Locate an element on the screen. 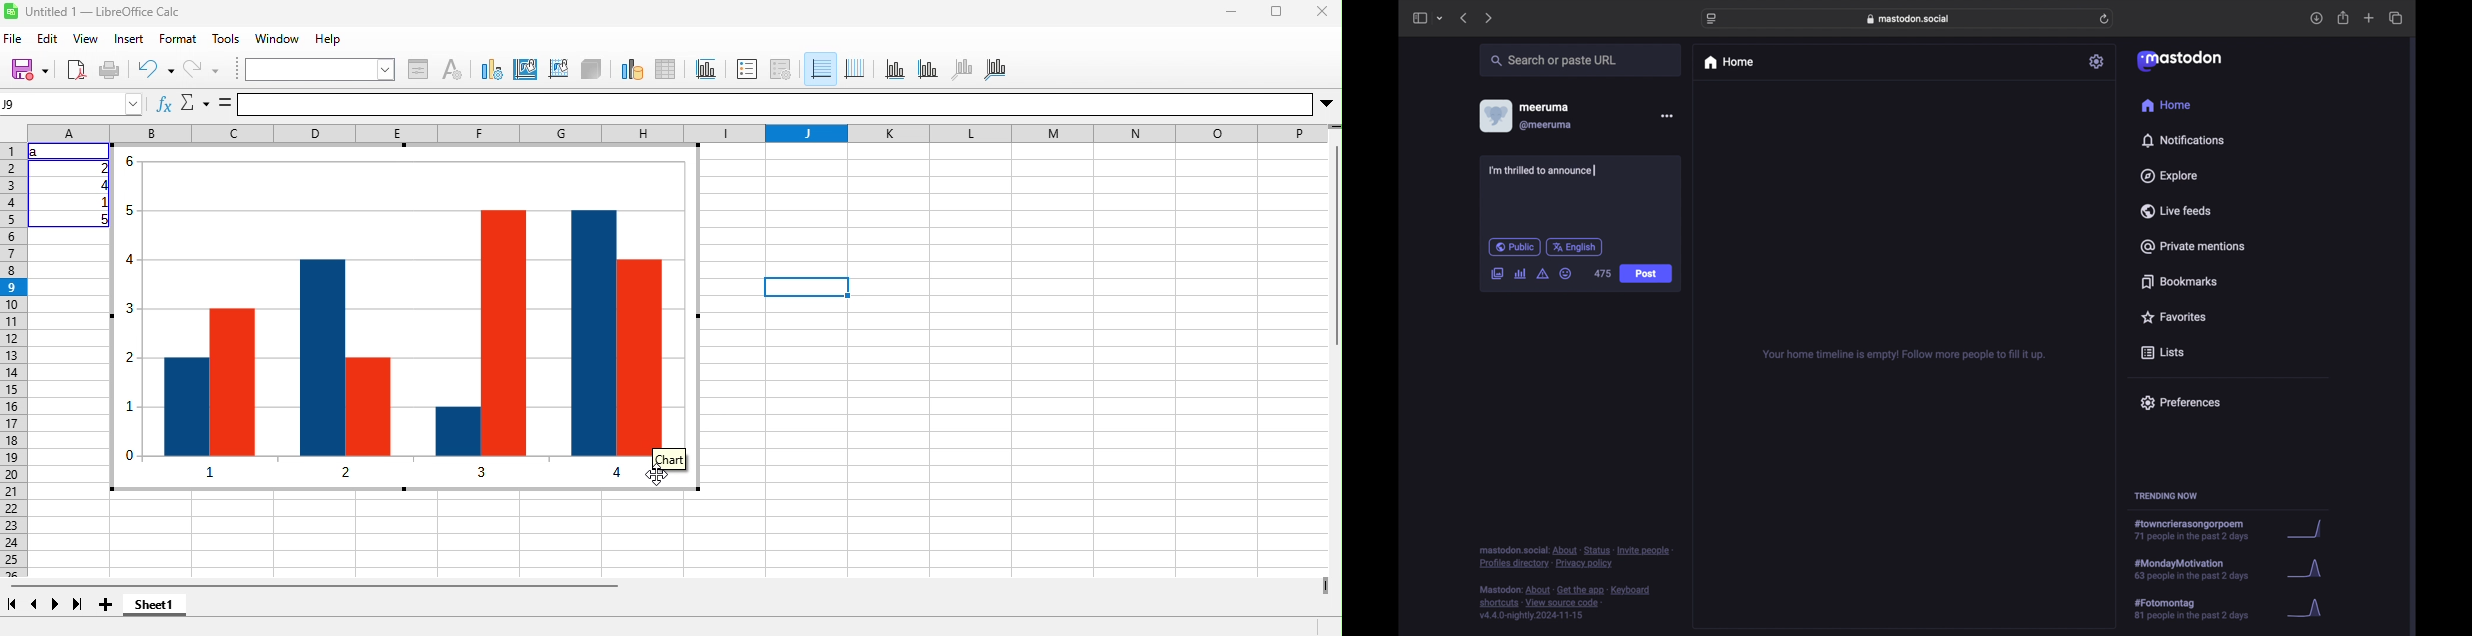  help is located at coordinates (329, 40).